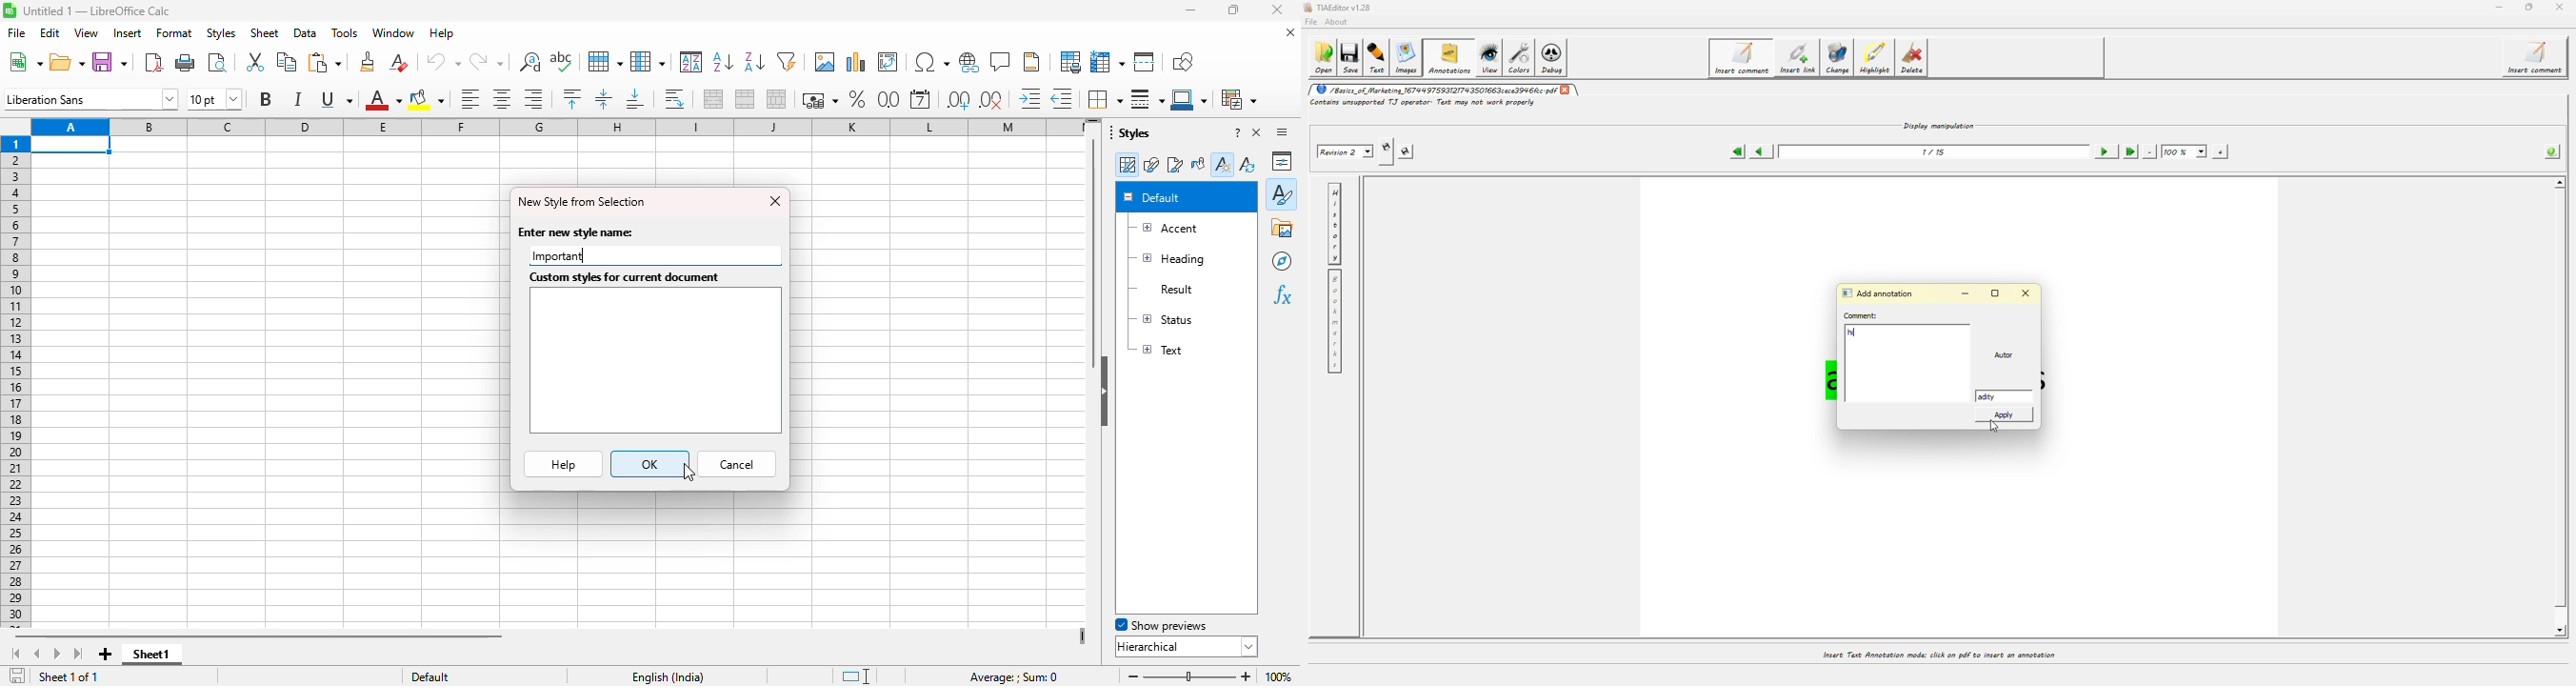 This screenshot has width=2576, height=700. What do you see at coordinates (714, 99) in the screenshot?
I see `merge and center or unmerge cells depending on the current toggle state` at bounding box center [714, 99].